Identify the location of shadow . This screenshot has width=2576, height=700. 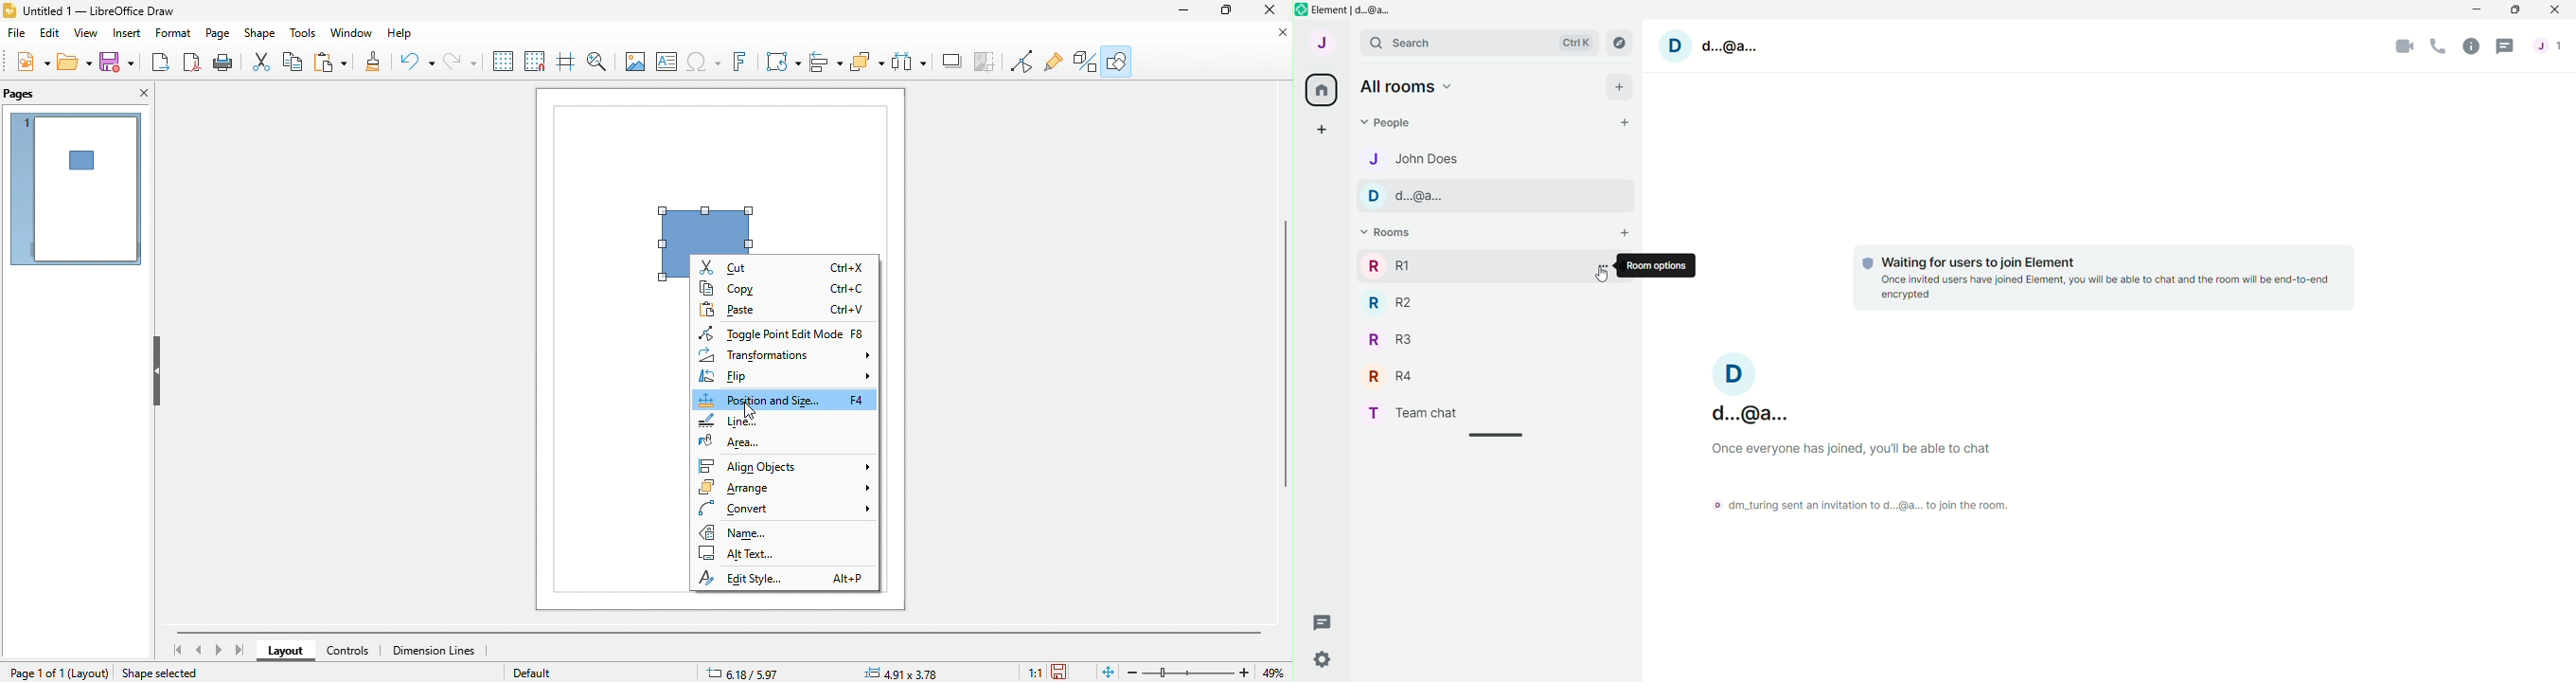
(909, 63).